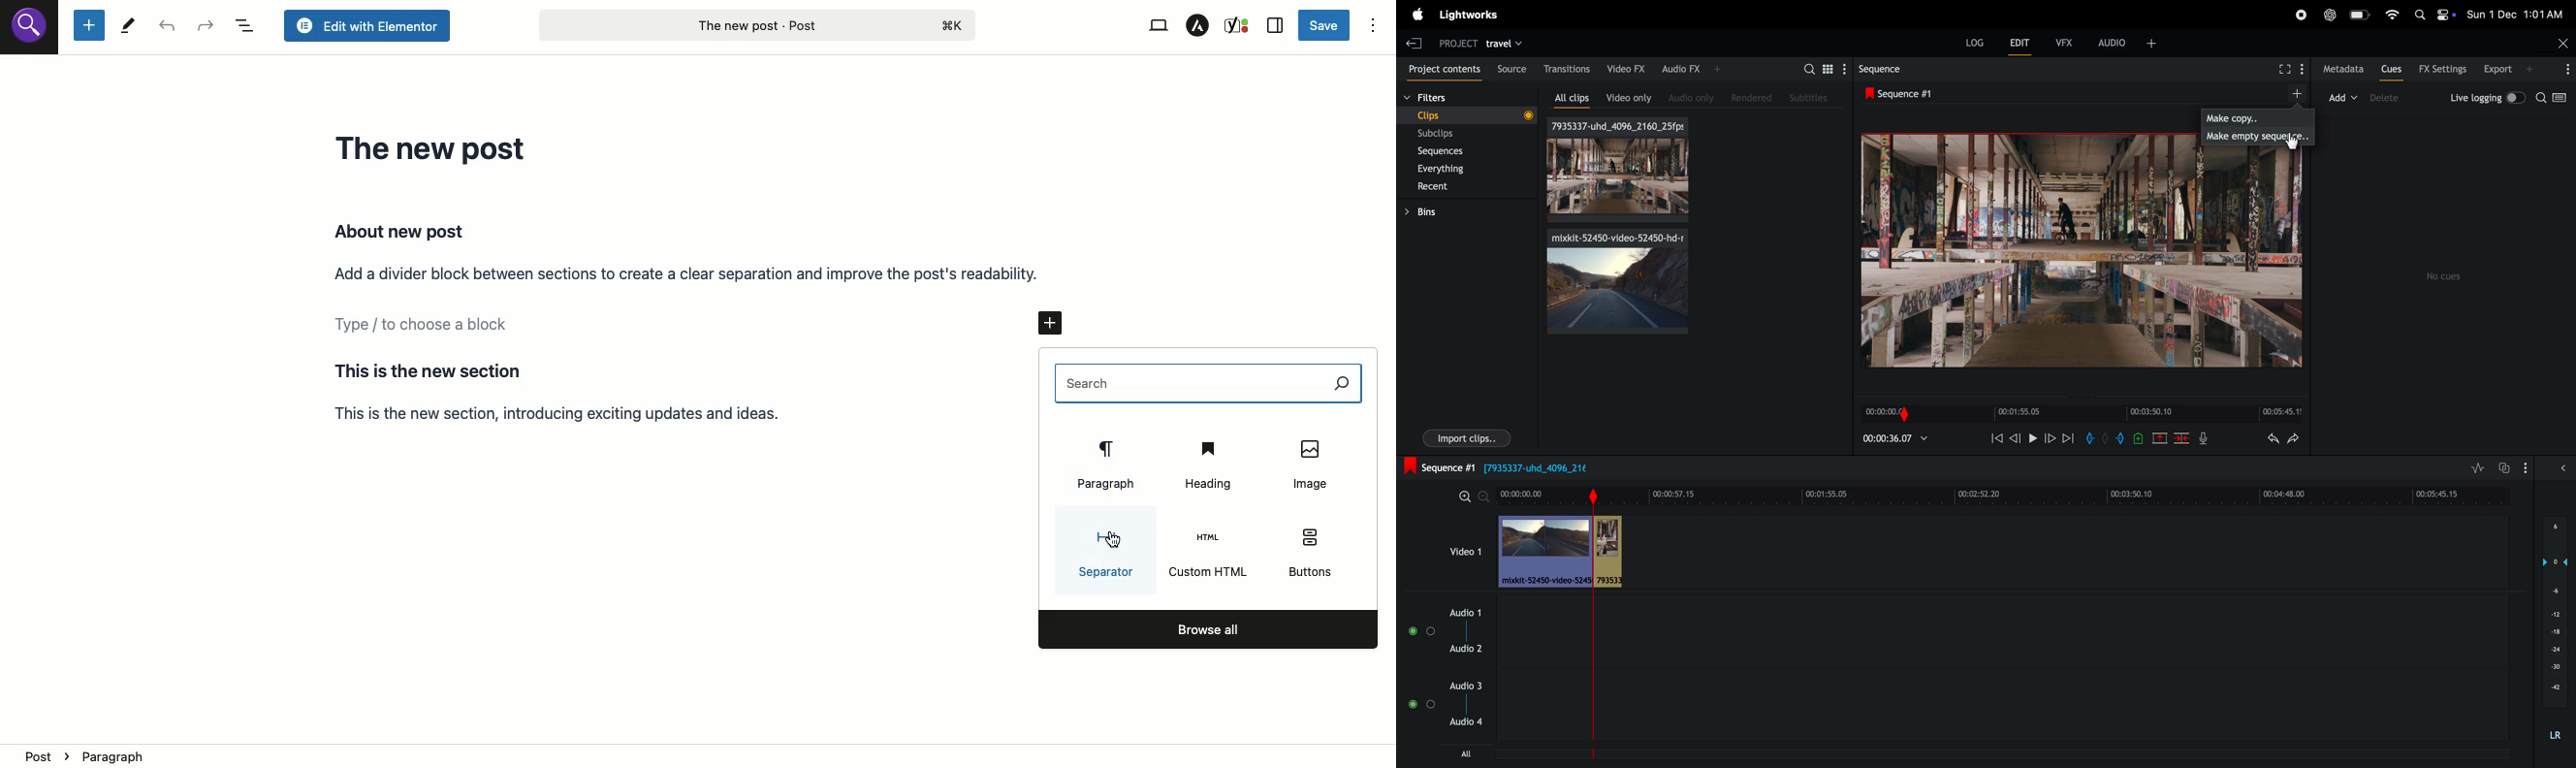 Image resolution: width=2576 pixels, height=784 pixels. Describe the element at coordinates (2488, 98) in the screenshot. I see `live logging` at that location.